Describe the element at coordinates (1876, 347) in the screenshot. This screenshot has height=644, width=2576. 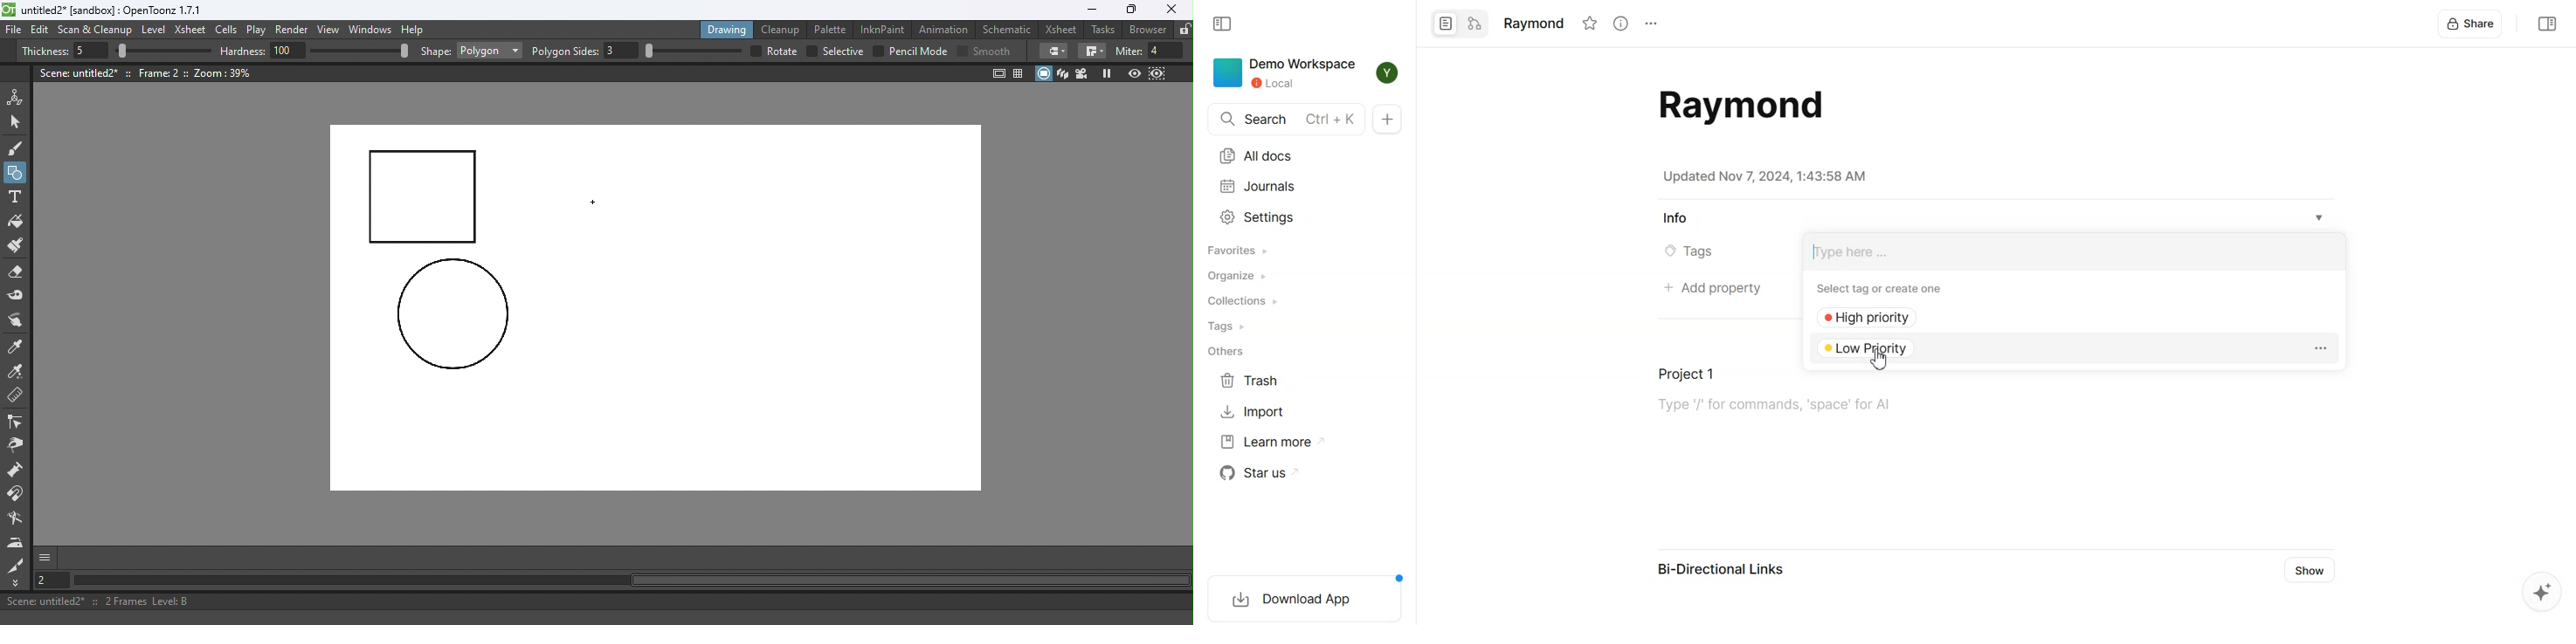
I see `Low Priority tag` at that location.